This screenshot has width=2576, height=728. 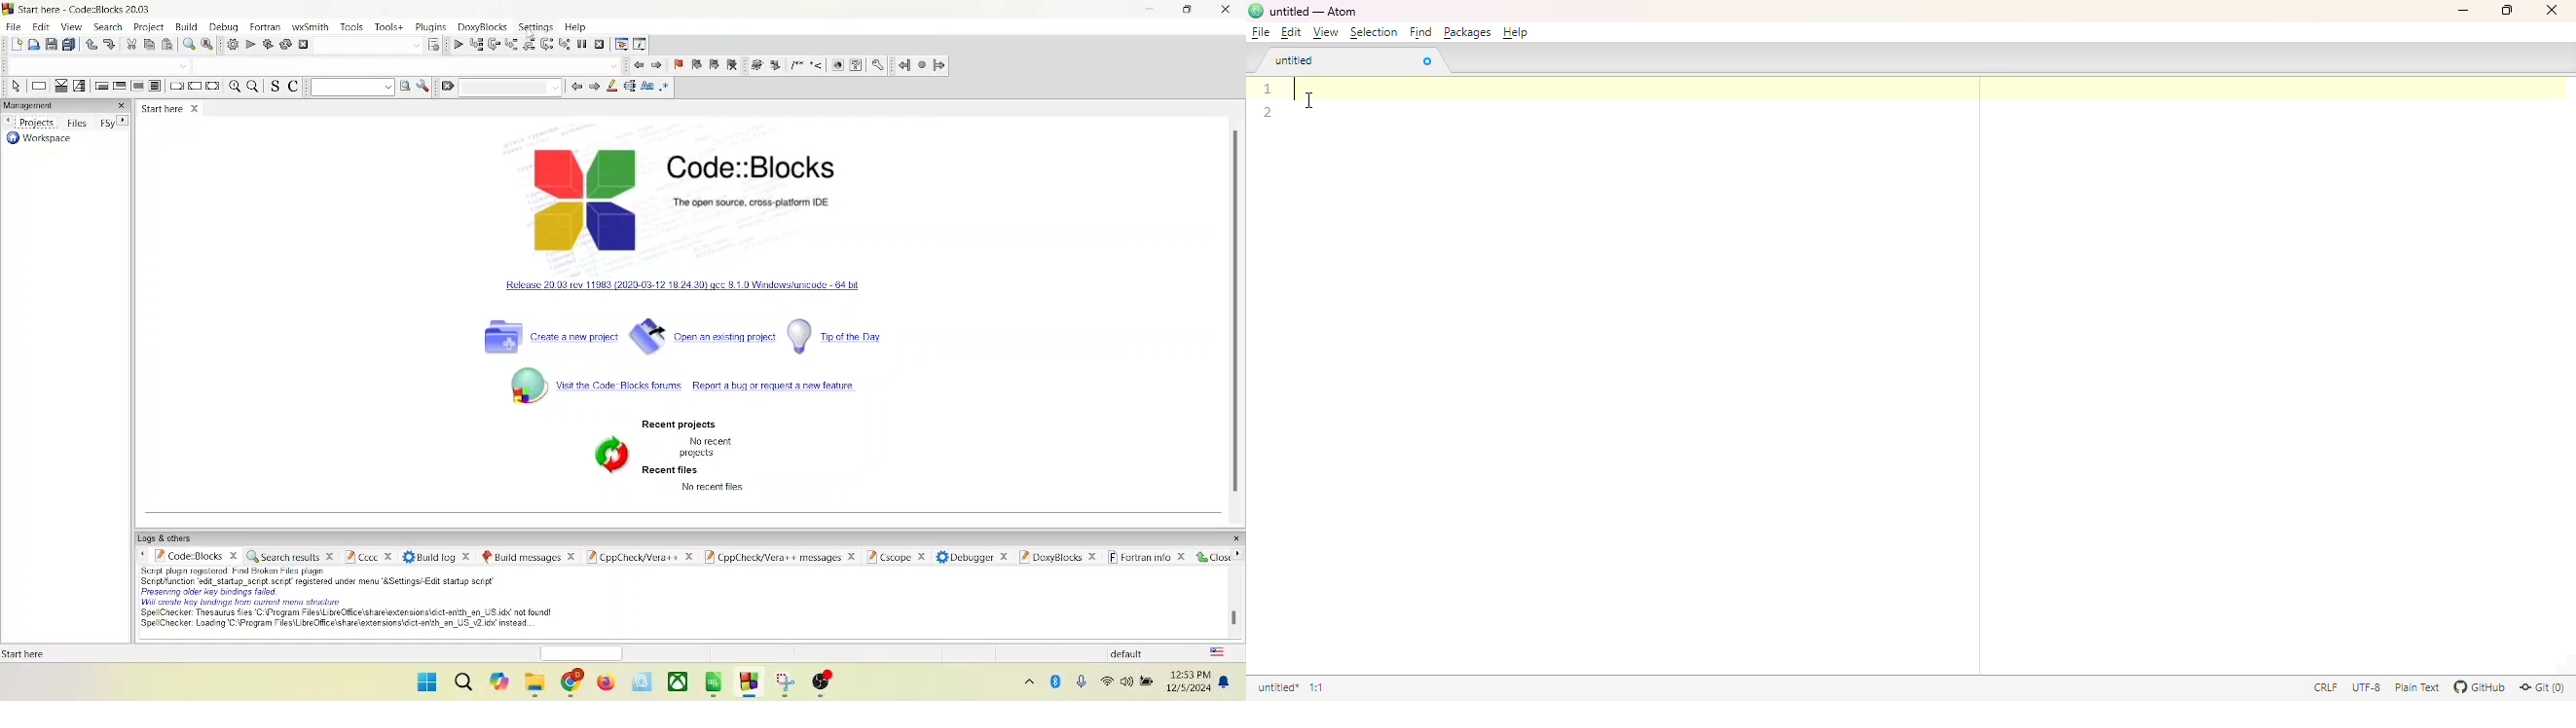 What do you see at coordinates (640, 46) in the screenshot?
I see `various info` at bounding box center [640, 46].